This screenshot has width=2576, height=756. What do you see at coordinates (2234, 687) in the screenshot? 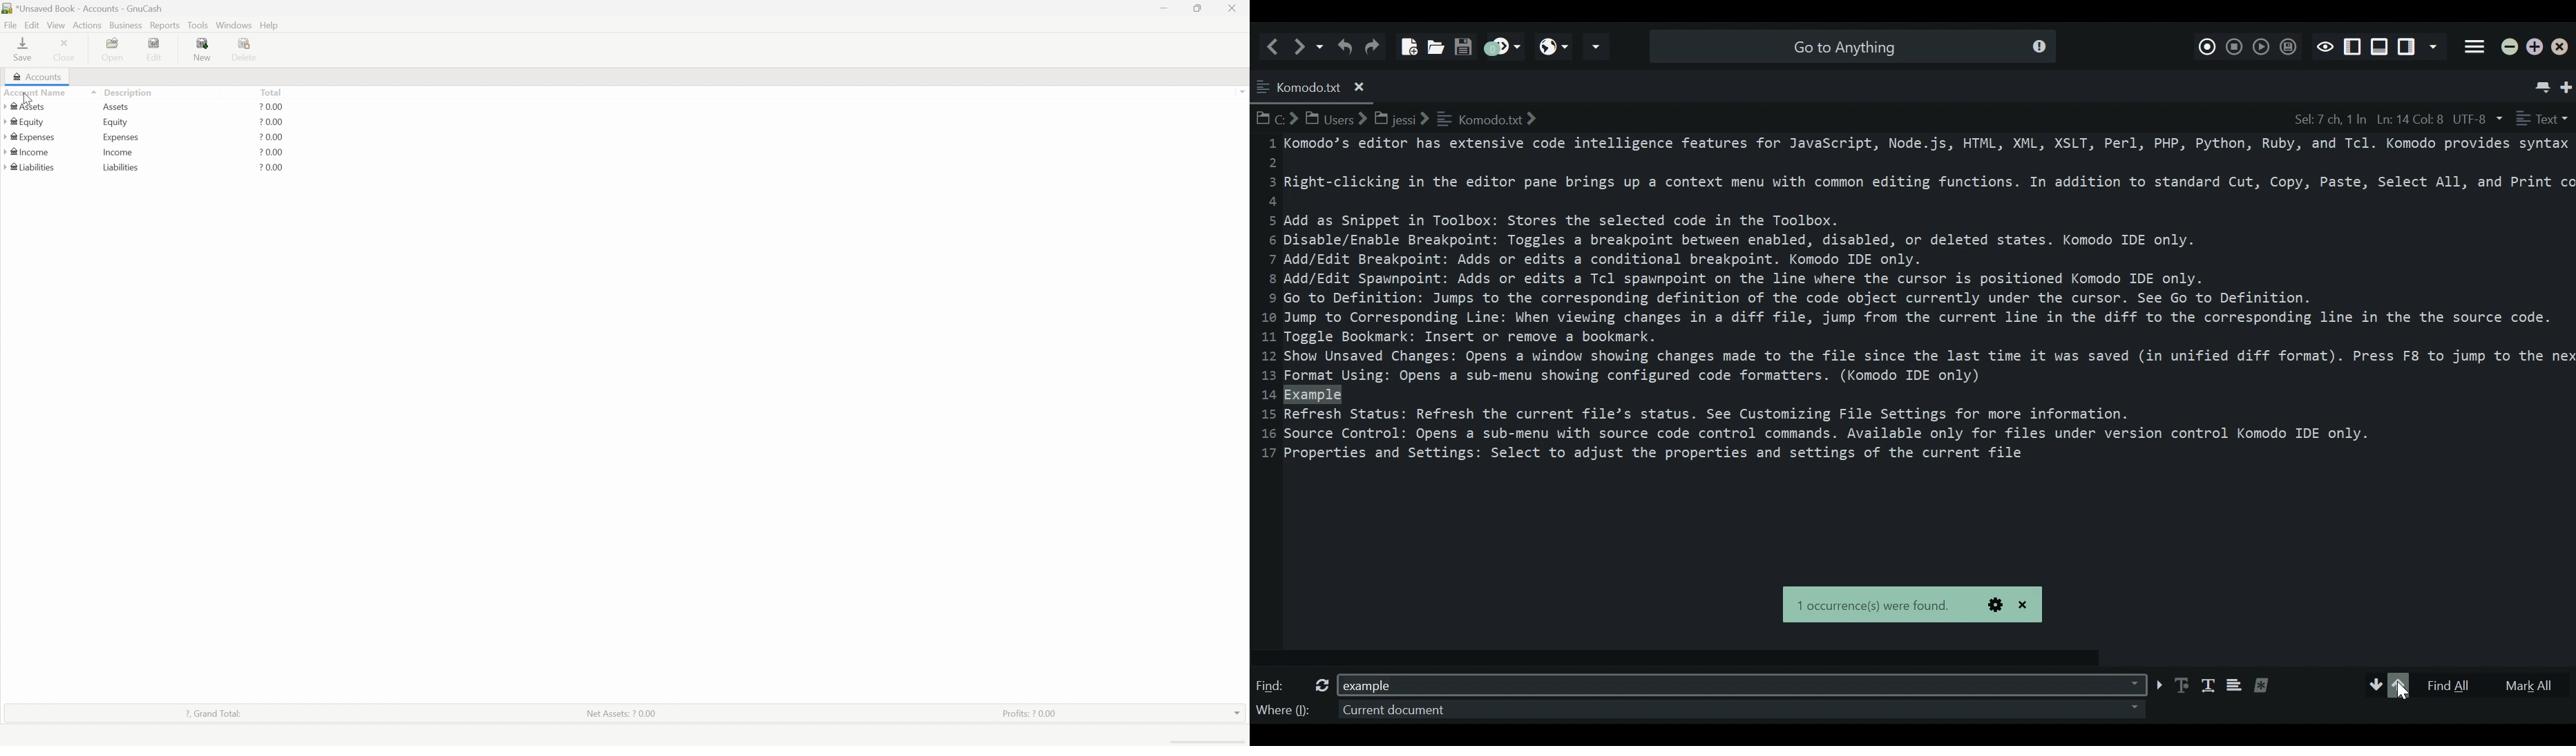
I see `Use multiple lines` at bounding box center [2234, 687].